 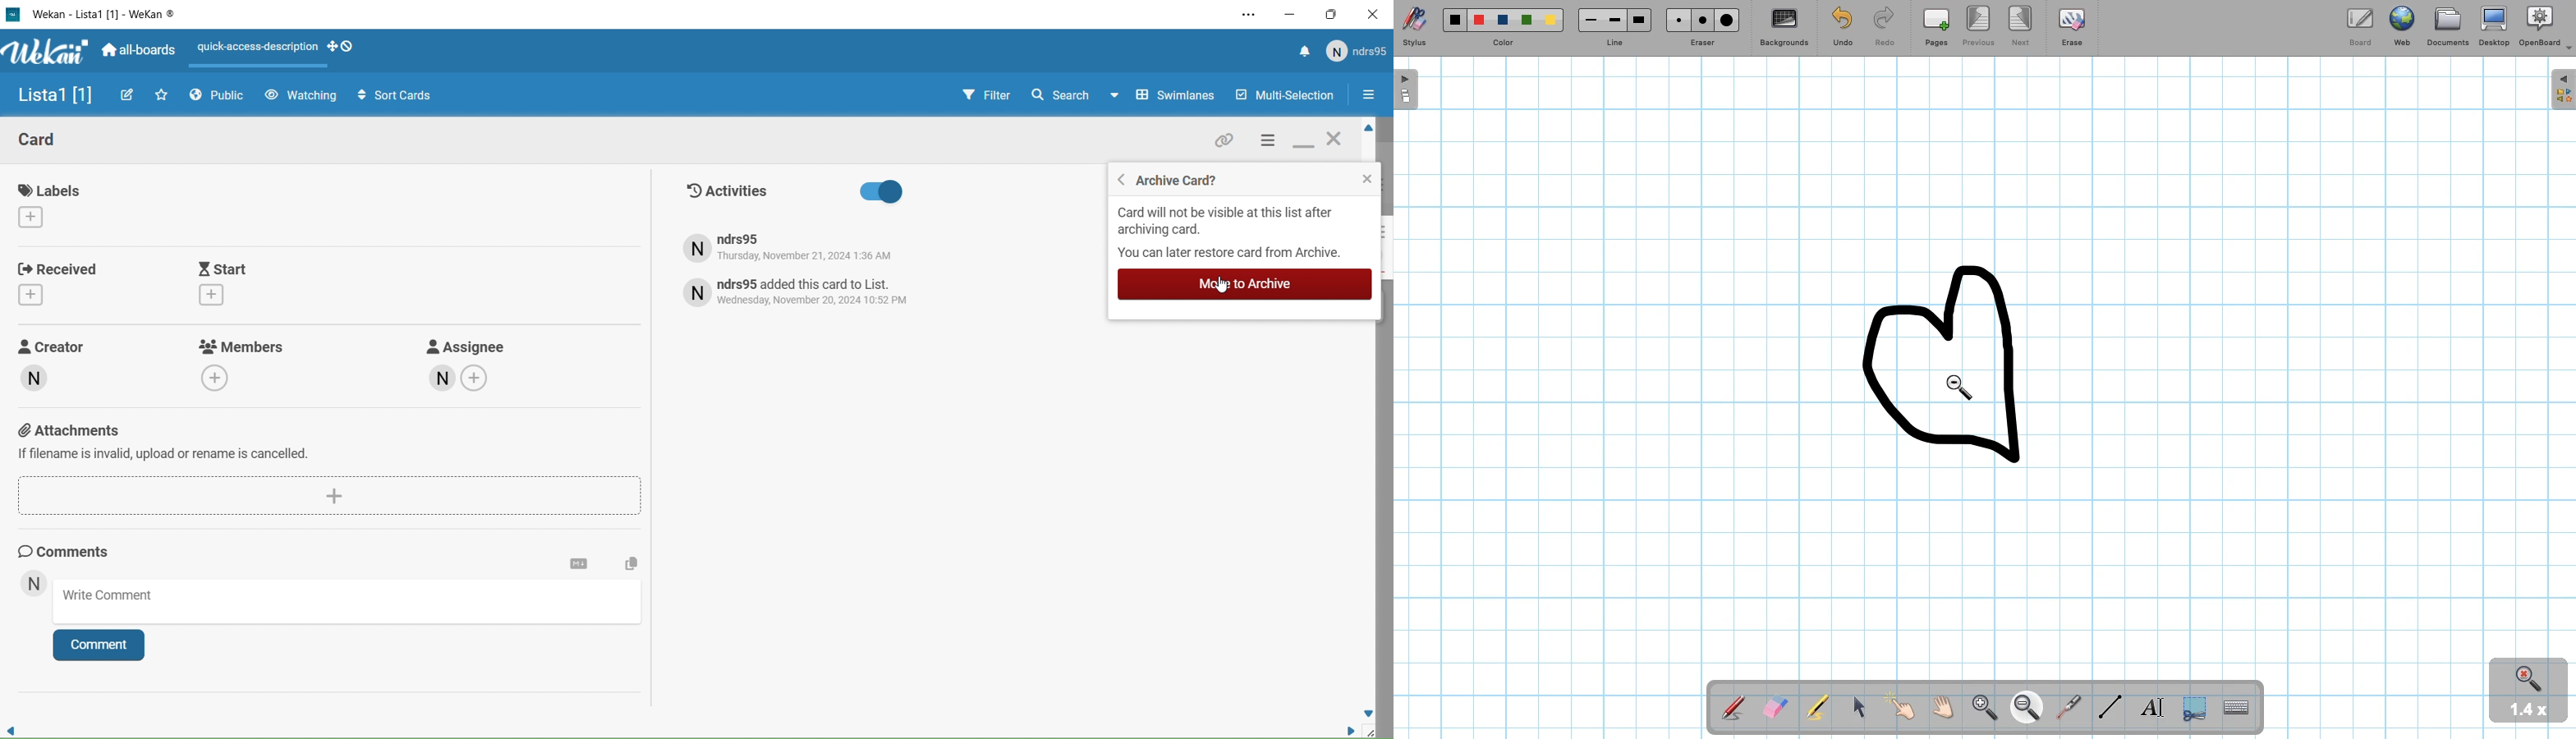 What do you see at coordinates (52, 98) in the screenshot?
I see `List` at bounding box center [52, 98].